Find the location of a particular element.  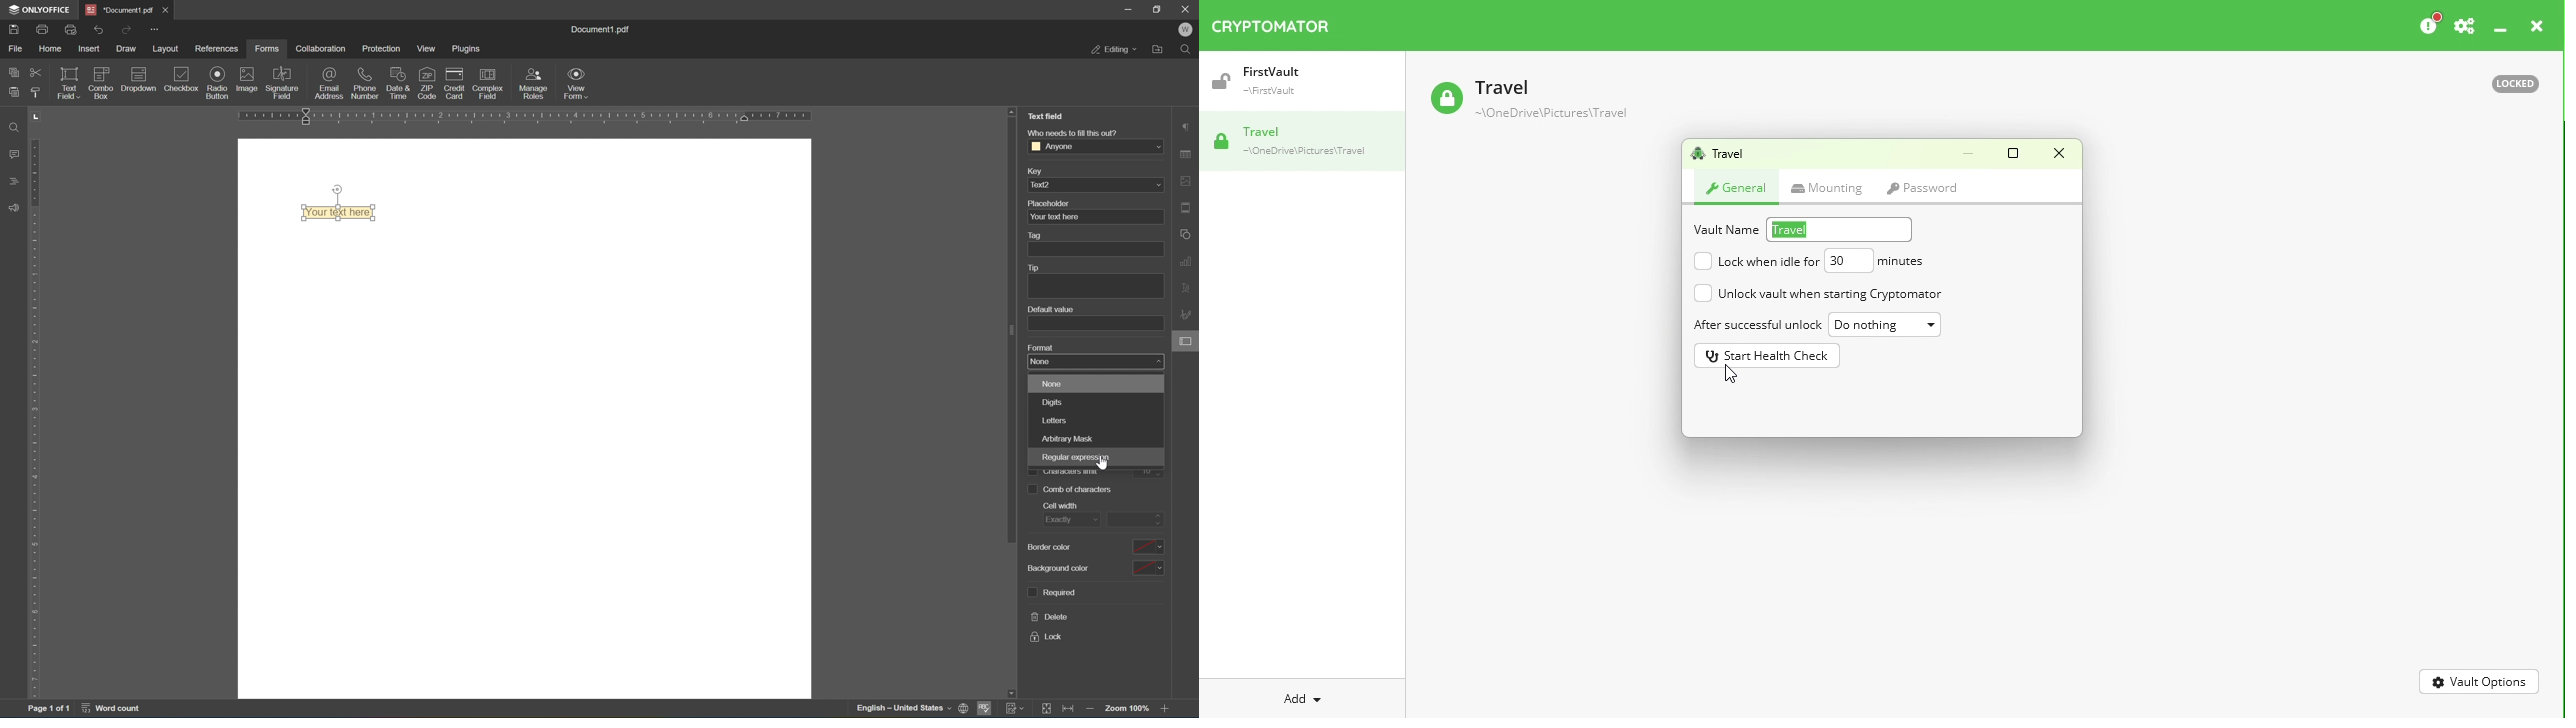

none is located at coordinates (1056, 382).